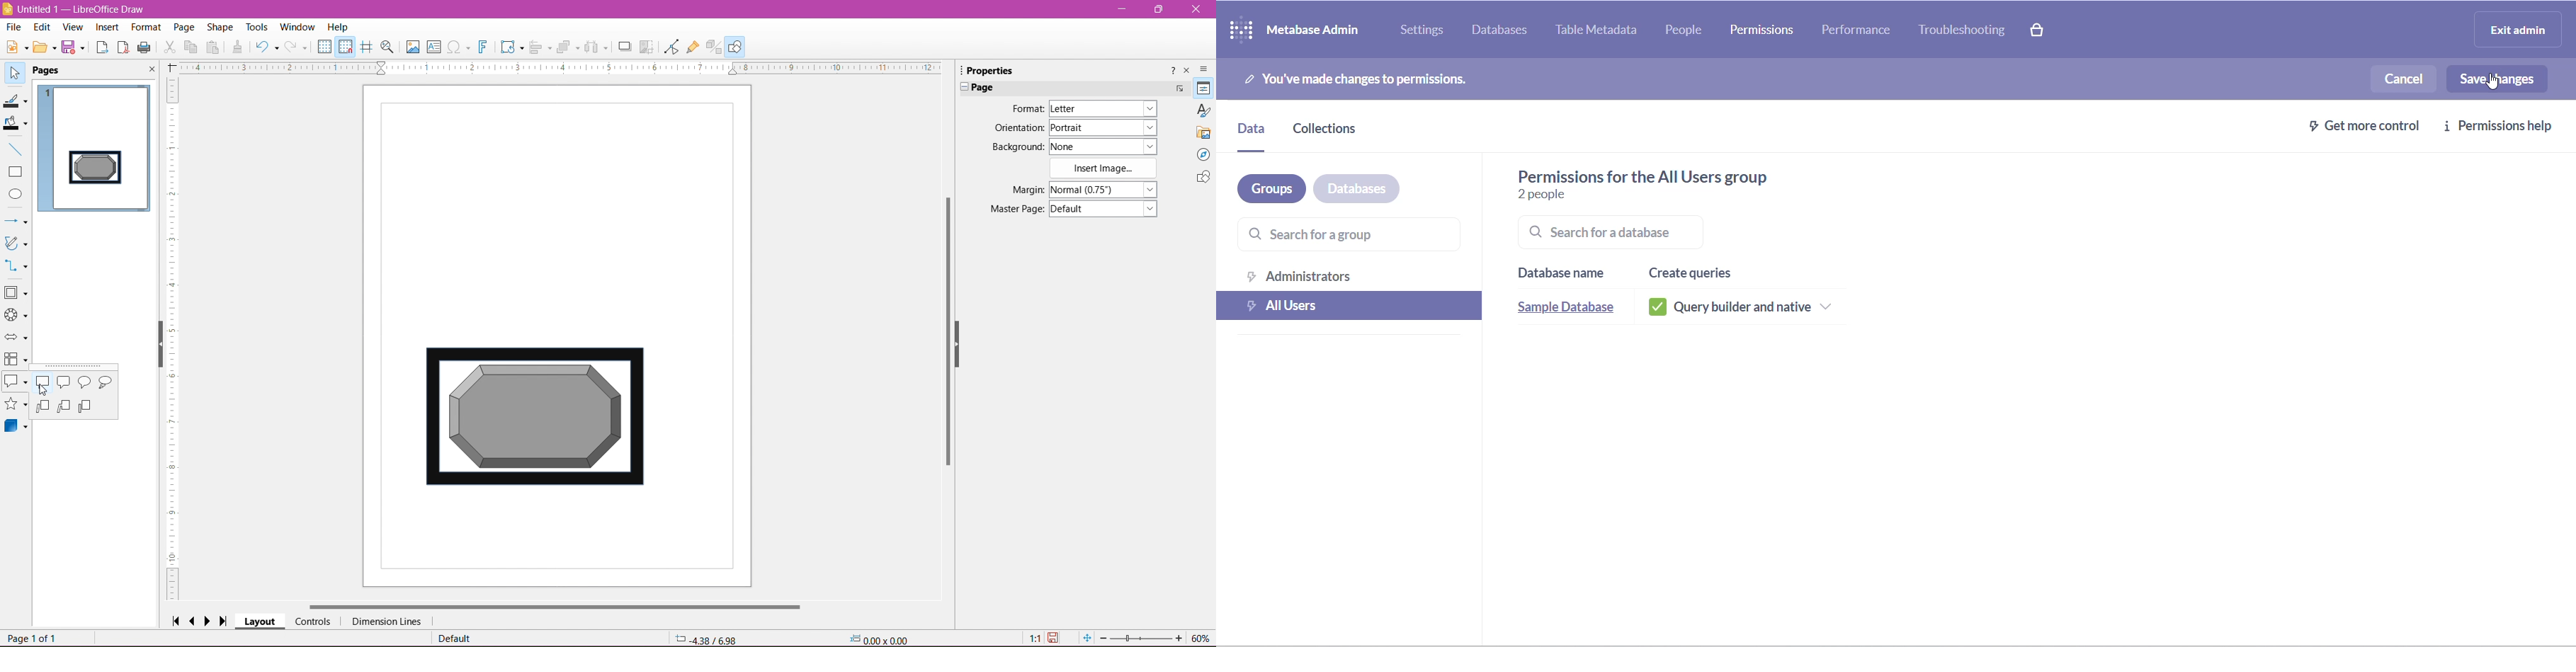 The height and width of the screenshot is (672, 2576). What do you see at coordinates (65, 383) in the screenshot?
I see `Rounded Rectangular Callout` at bounding box center [65, 383].